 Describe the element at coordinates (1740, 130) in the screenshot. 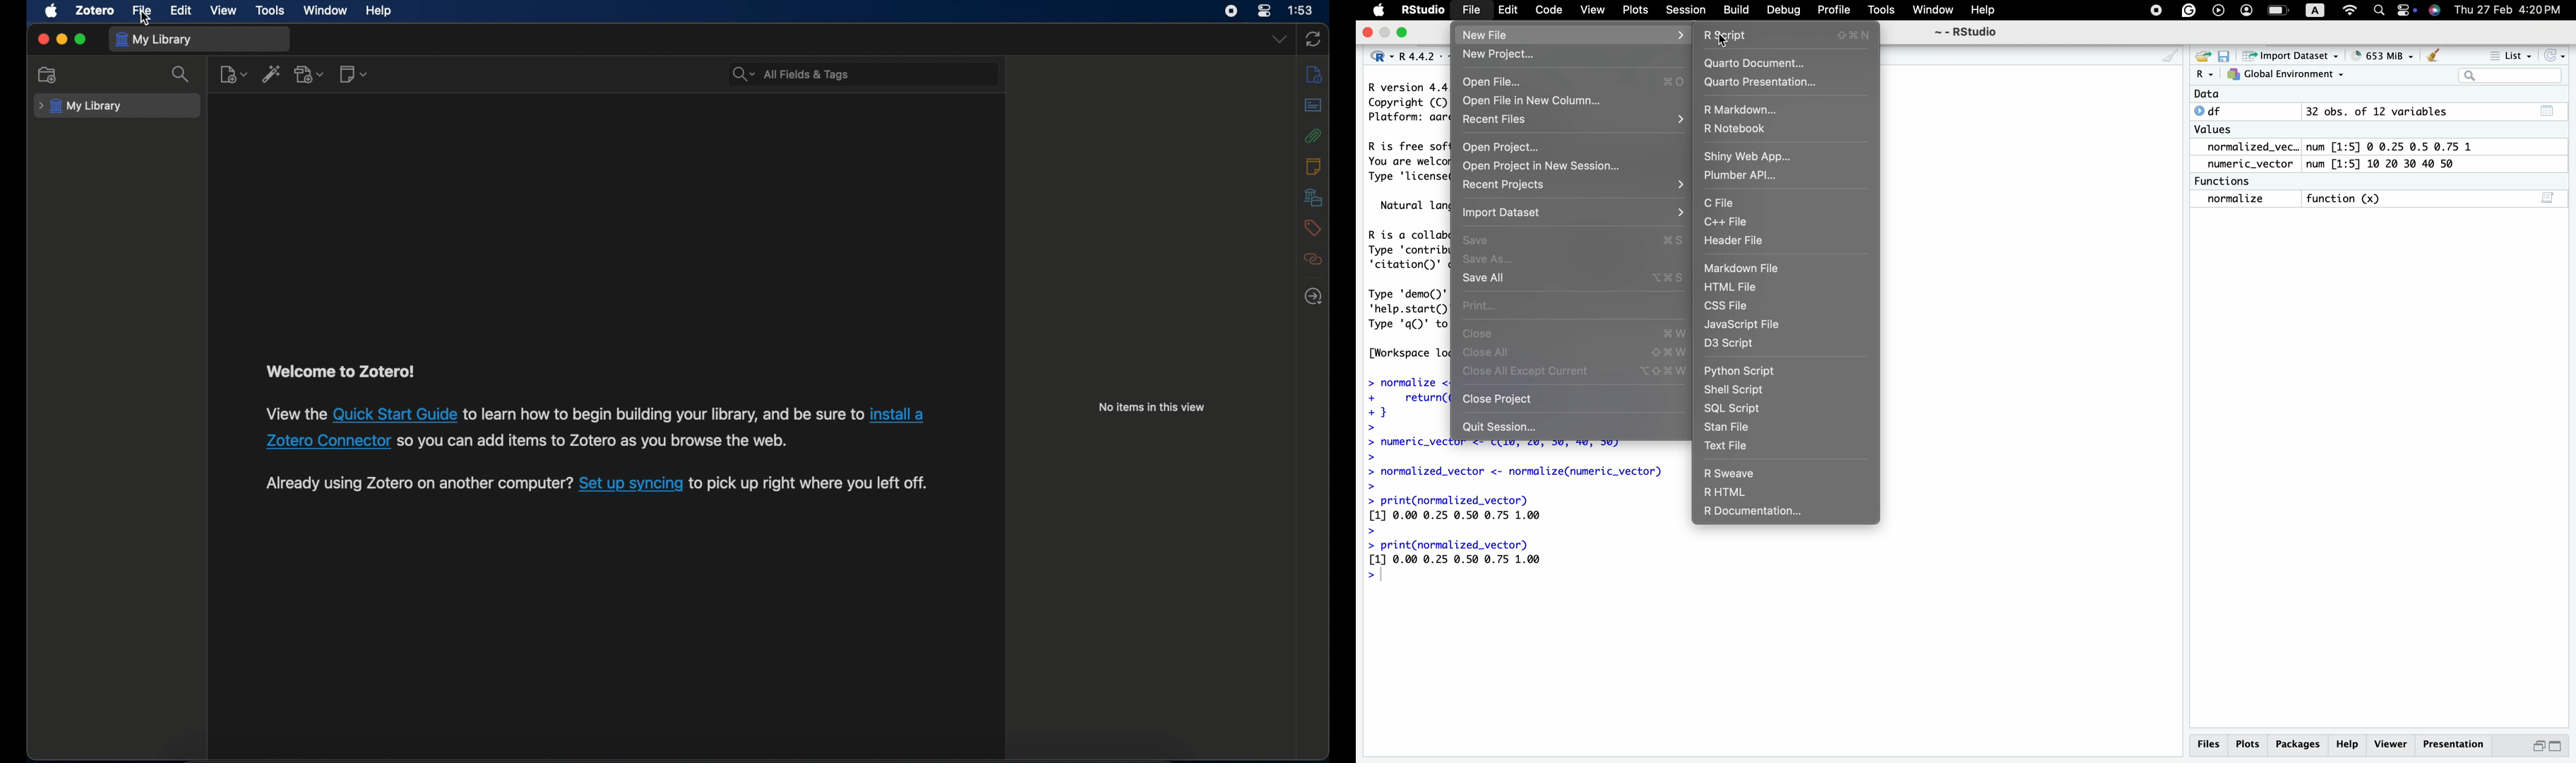

I see `R Notebook` at that location.